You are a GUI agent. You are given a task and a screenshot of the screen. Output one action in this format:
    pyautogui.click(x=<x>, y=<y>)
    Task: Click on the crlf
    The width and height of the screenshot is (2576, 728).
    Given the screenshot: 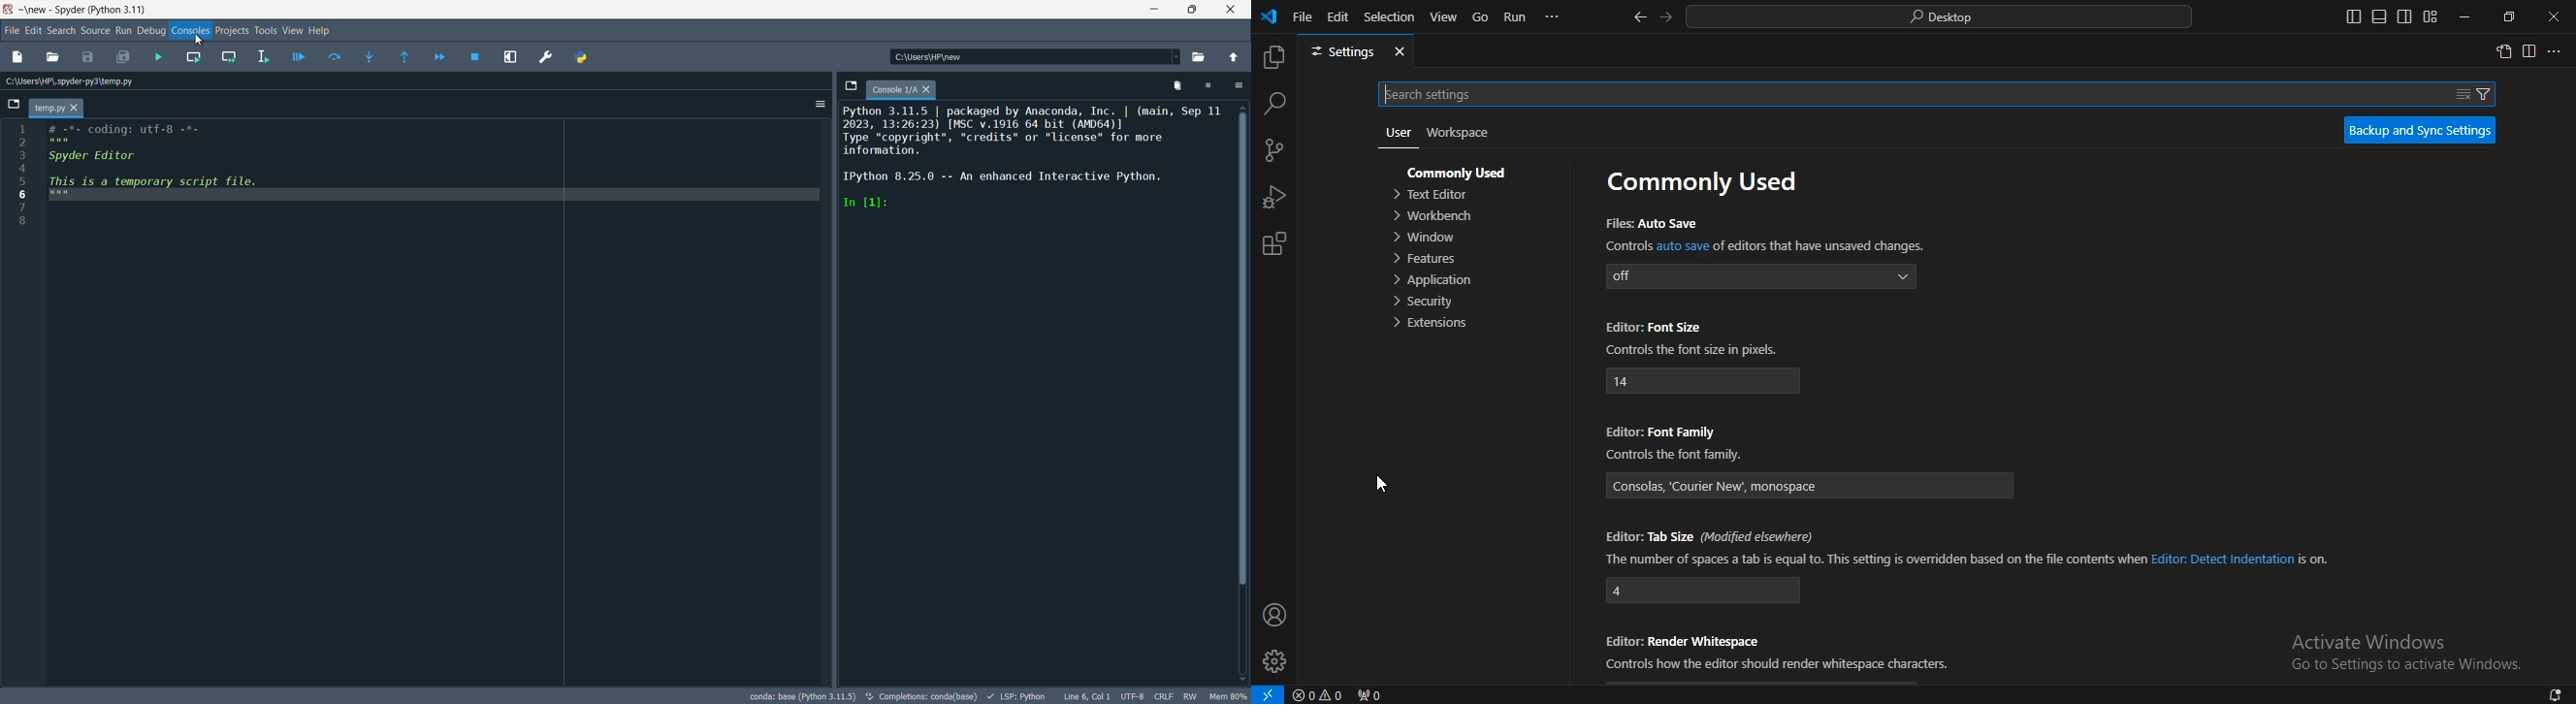 What is the action you would take?
    pyautogui.click(x=1164, y=696)
    